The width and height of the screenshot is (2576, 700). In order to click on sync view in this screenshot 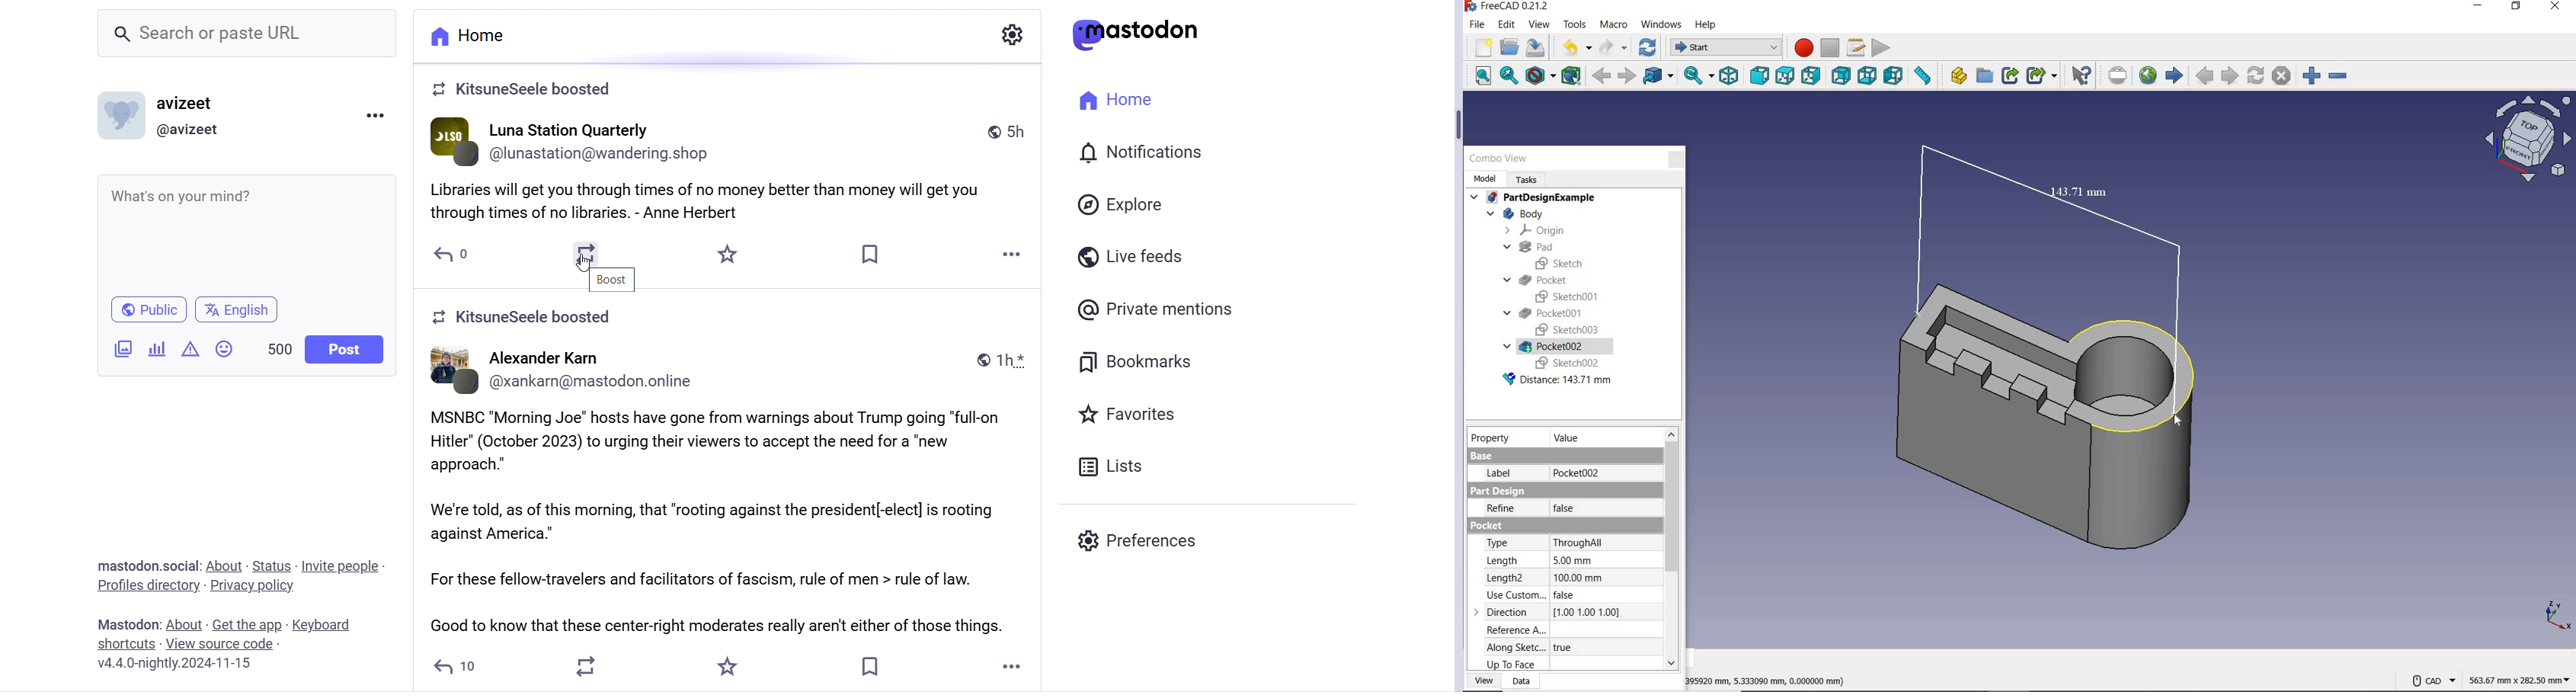, I will do `click(1696, 76)`.